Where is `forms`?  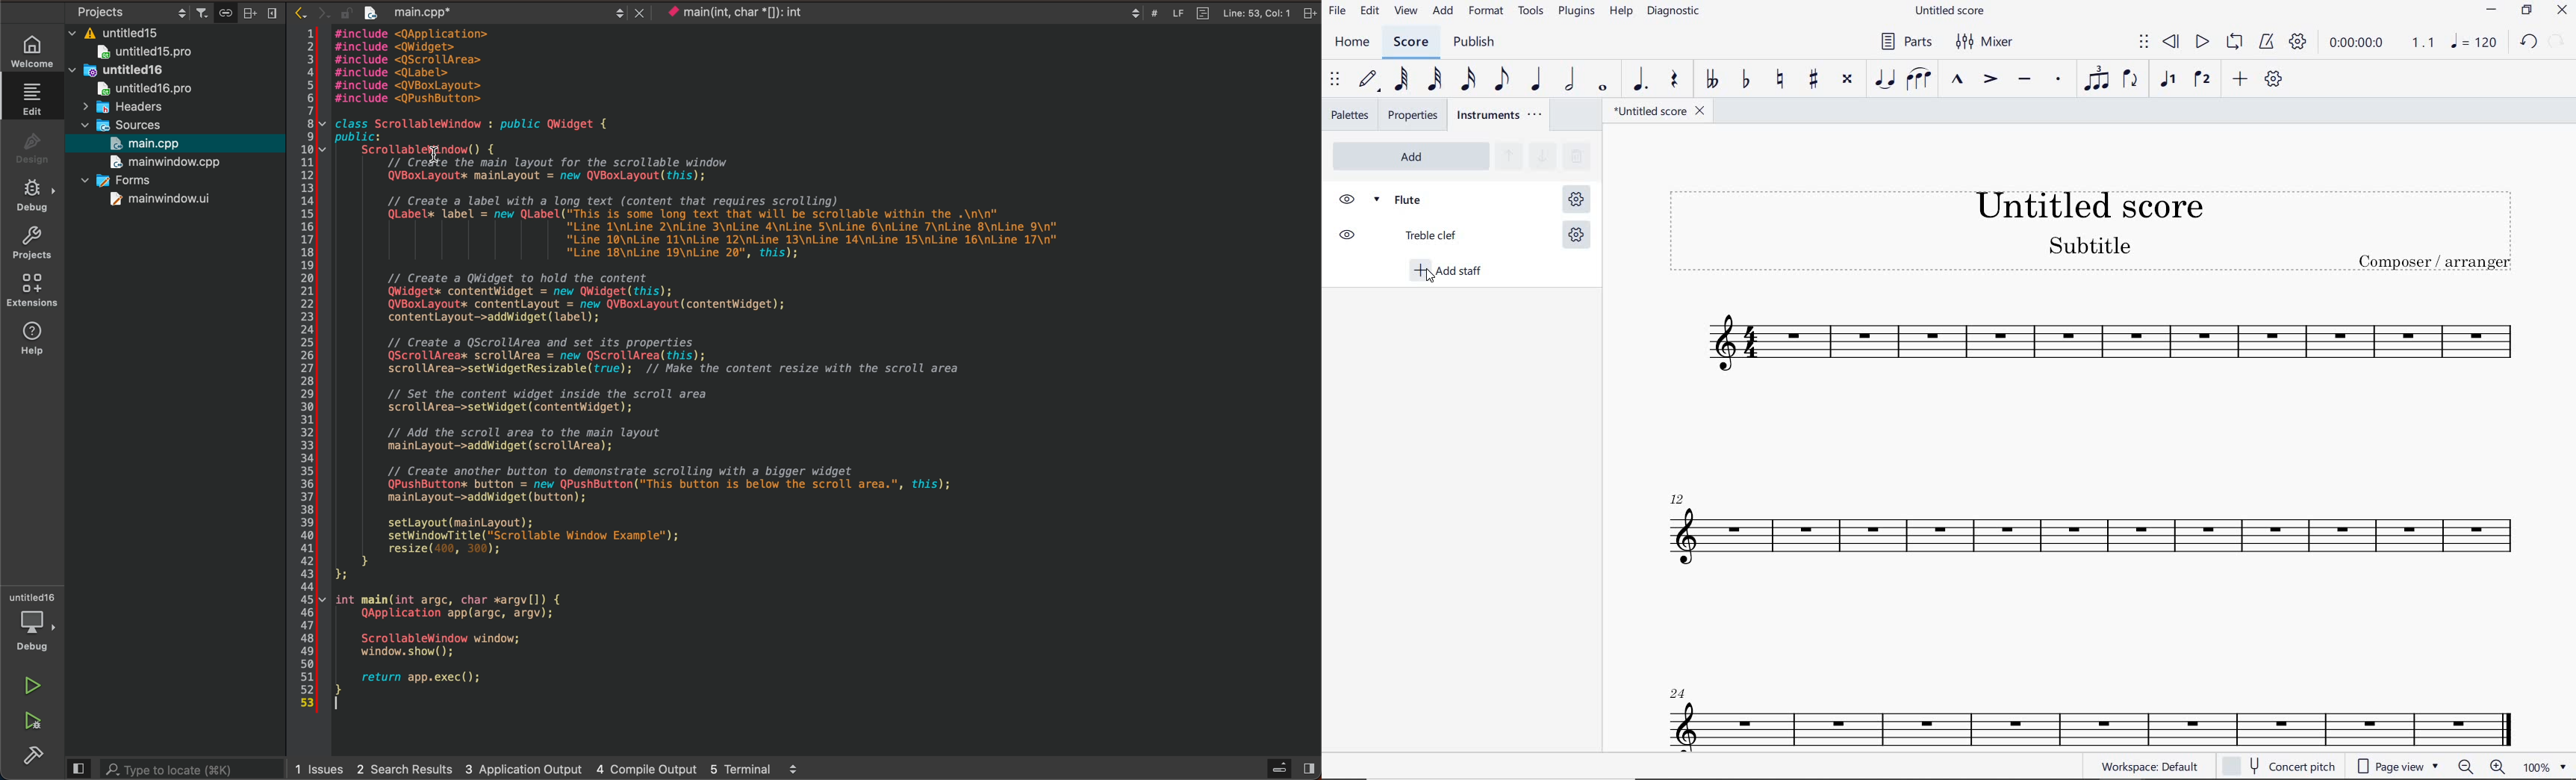 forms is located at coordinates (133, 181).